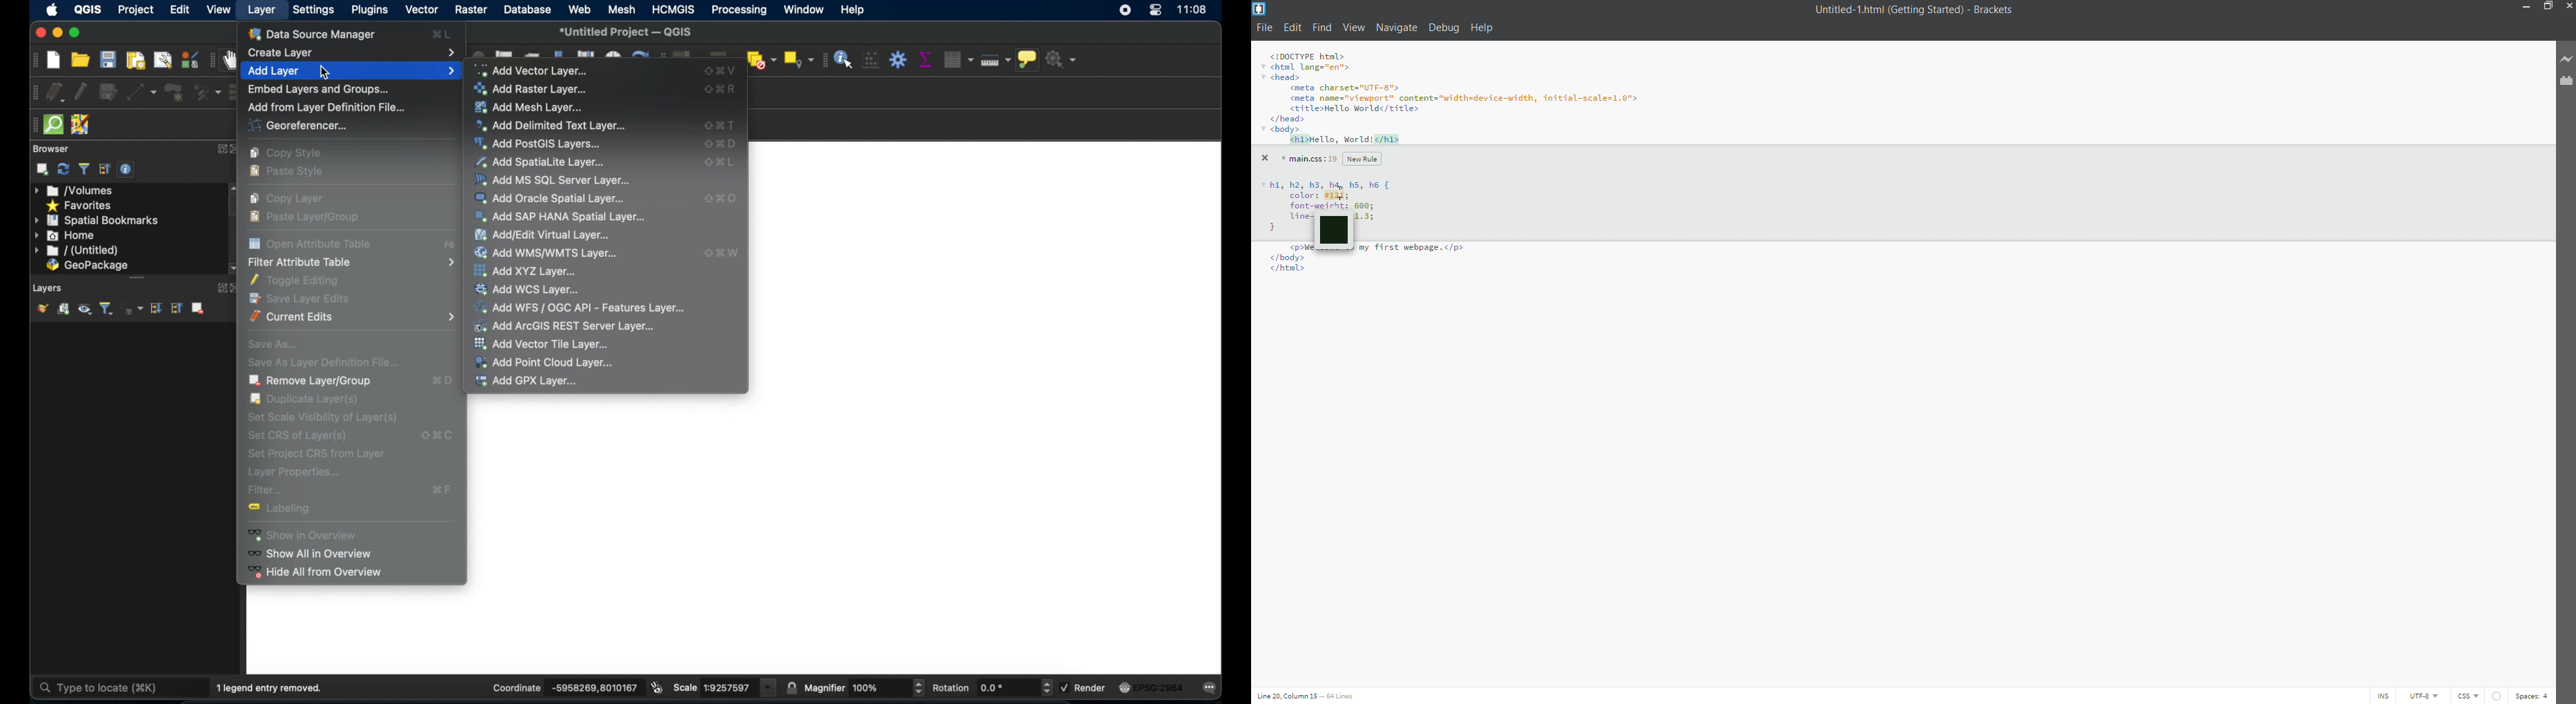 This screenshot has width=2576, height=728. What do you see at coordinates (531, 289) in the screenshot?
I see `add wcs layer` at bounding box center [531, 289].